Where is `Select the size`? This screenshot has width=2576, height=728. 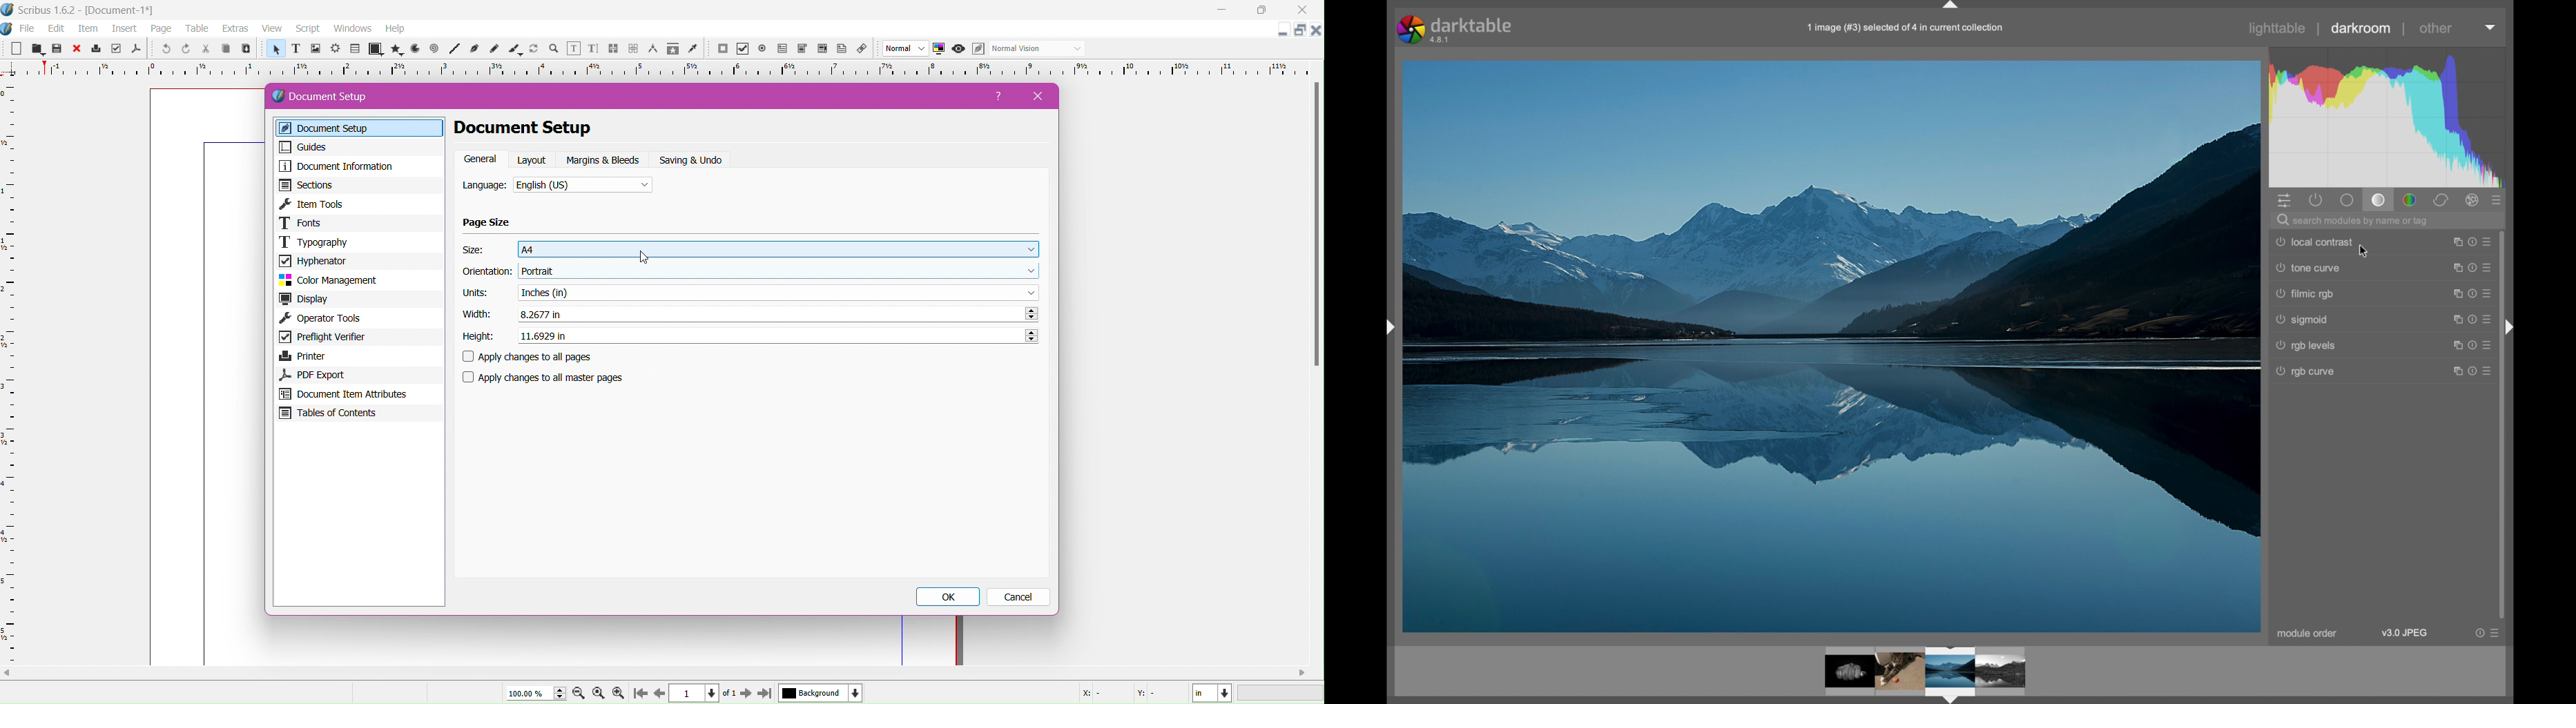
Select the size is located at coordinates (779, 248).